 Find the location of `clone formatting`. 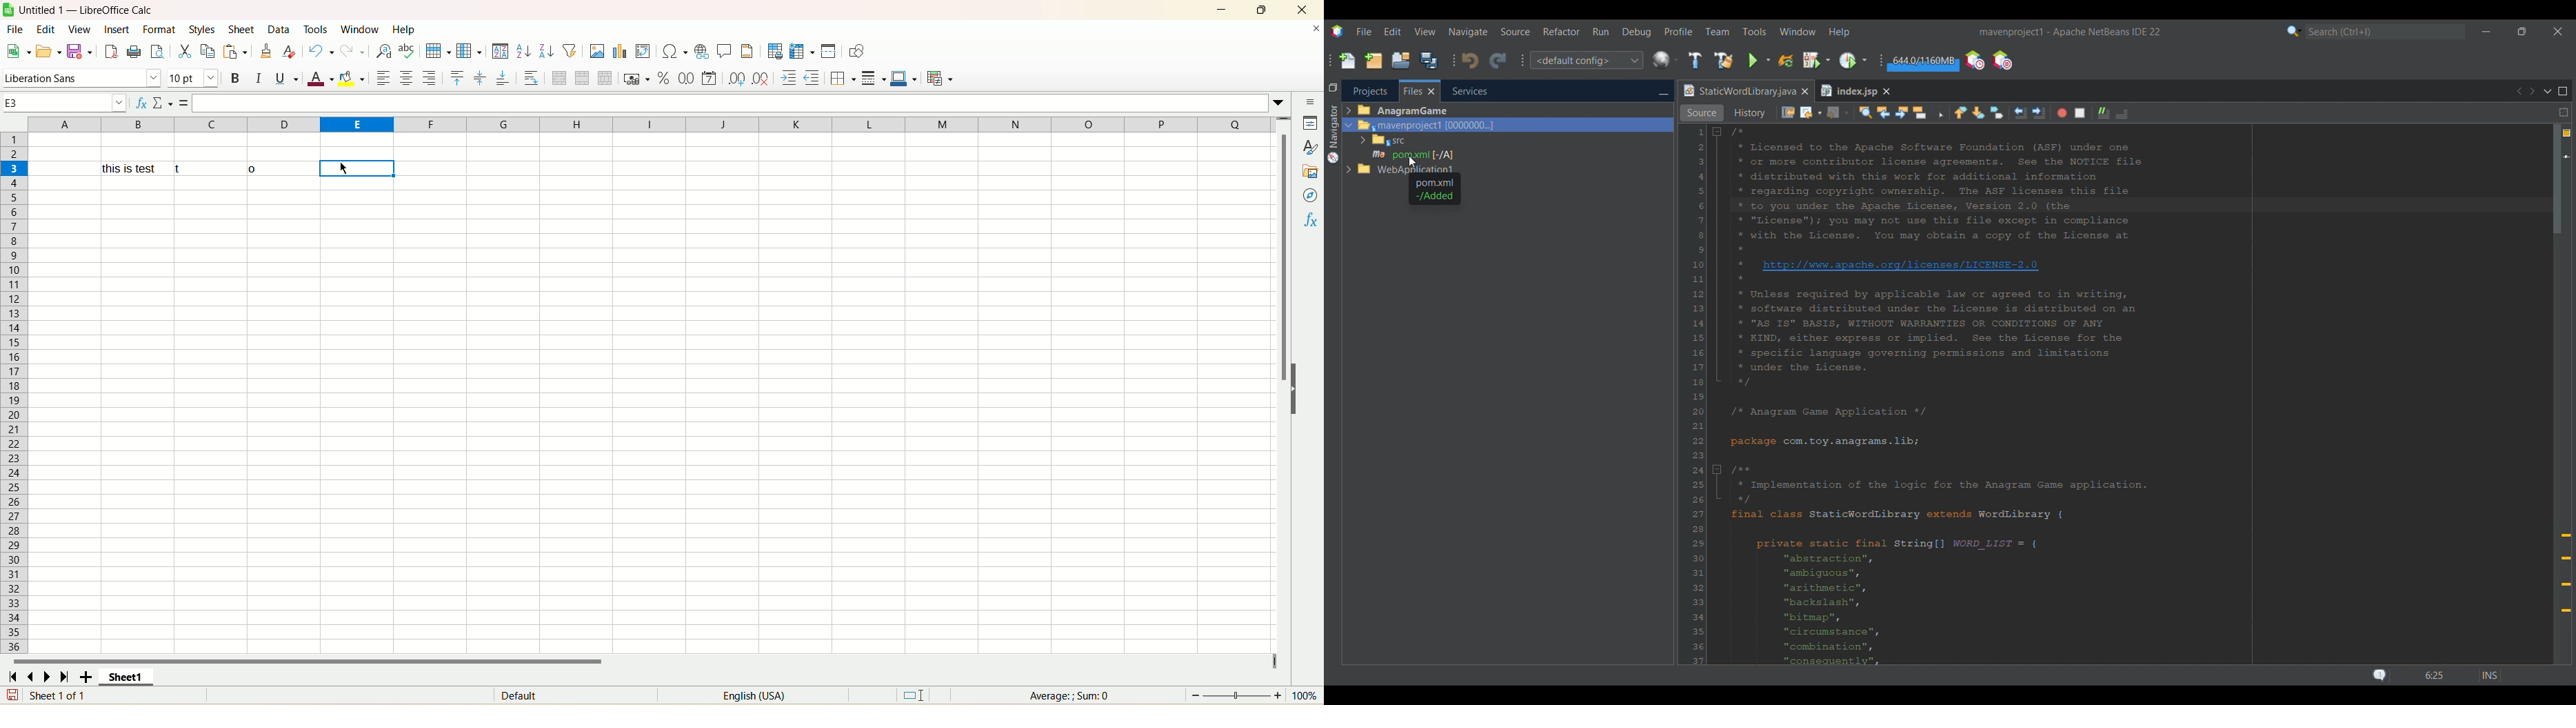

clone formatting is located at coordinates (264, 50).